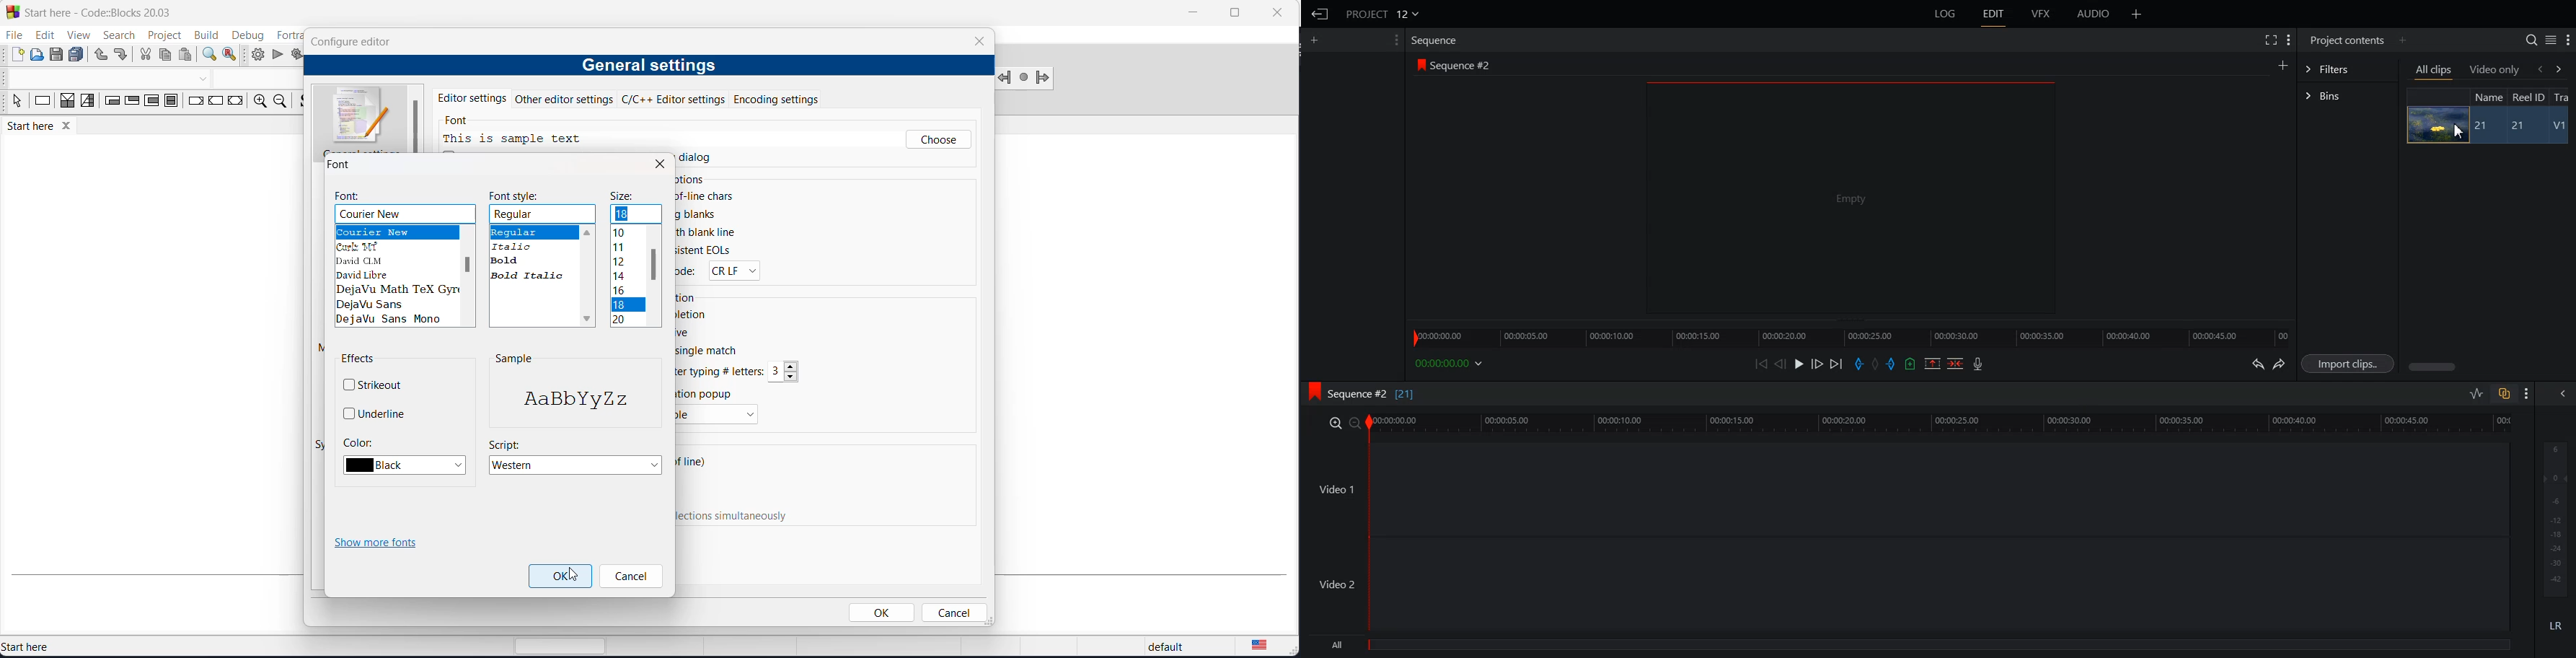 The image size is (2576, 672). What do you see at coordinates (206, 79) in the screenshot?
I see `dropdown` at bounding box center [206, 79].